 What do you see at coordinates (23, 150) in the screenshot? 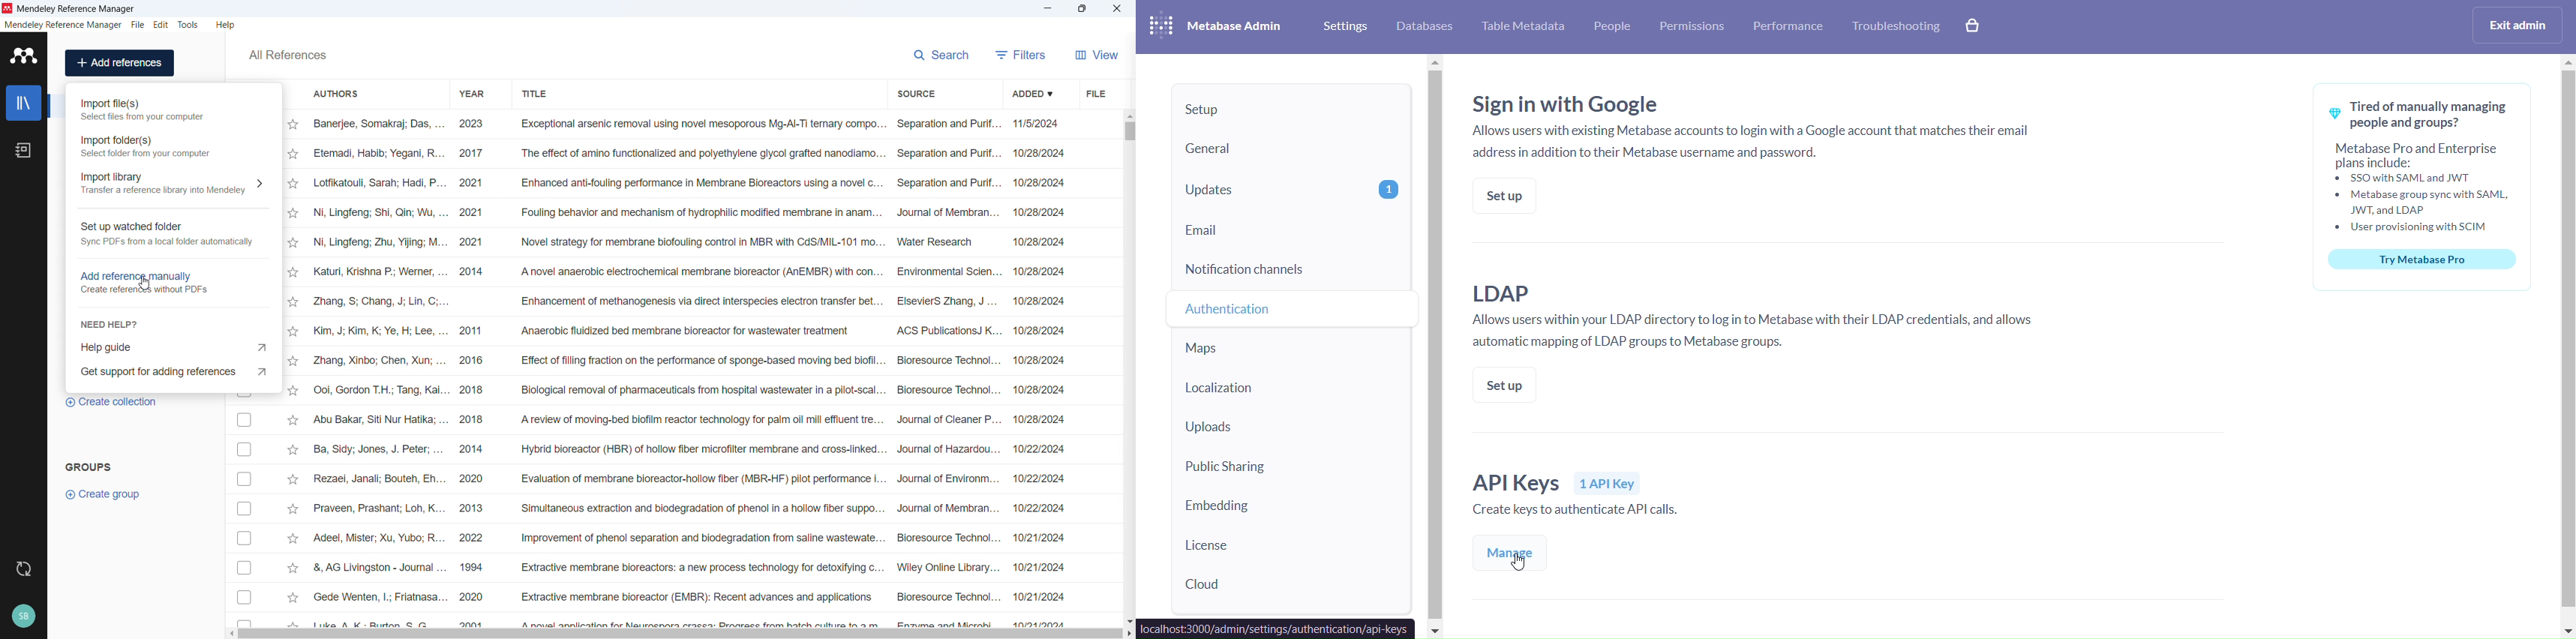
I see `Notebook ` at bounding box center [23, 150].